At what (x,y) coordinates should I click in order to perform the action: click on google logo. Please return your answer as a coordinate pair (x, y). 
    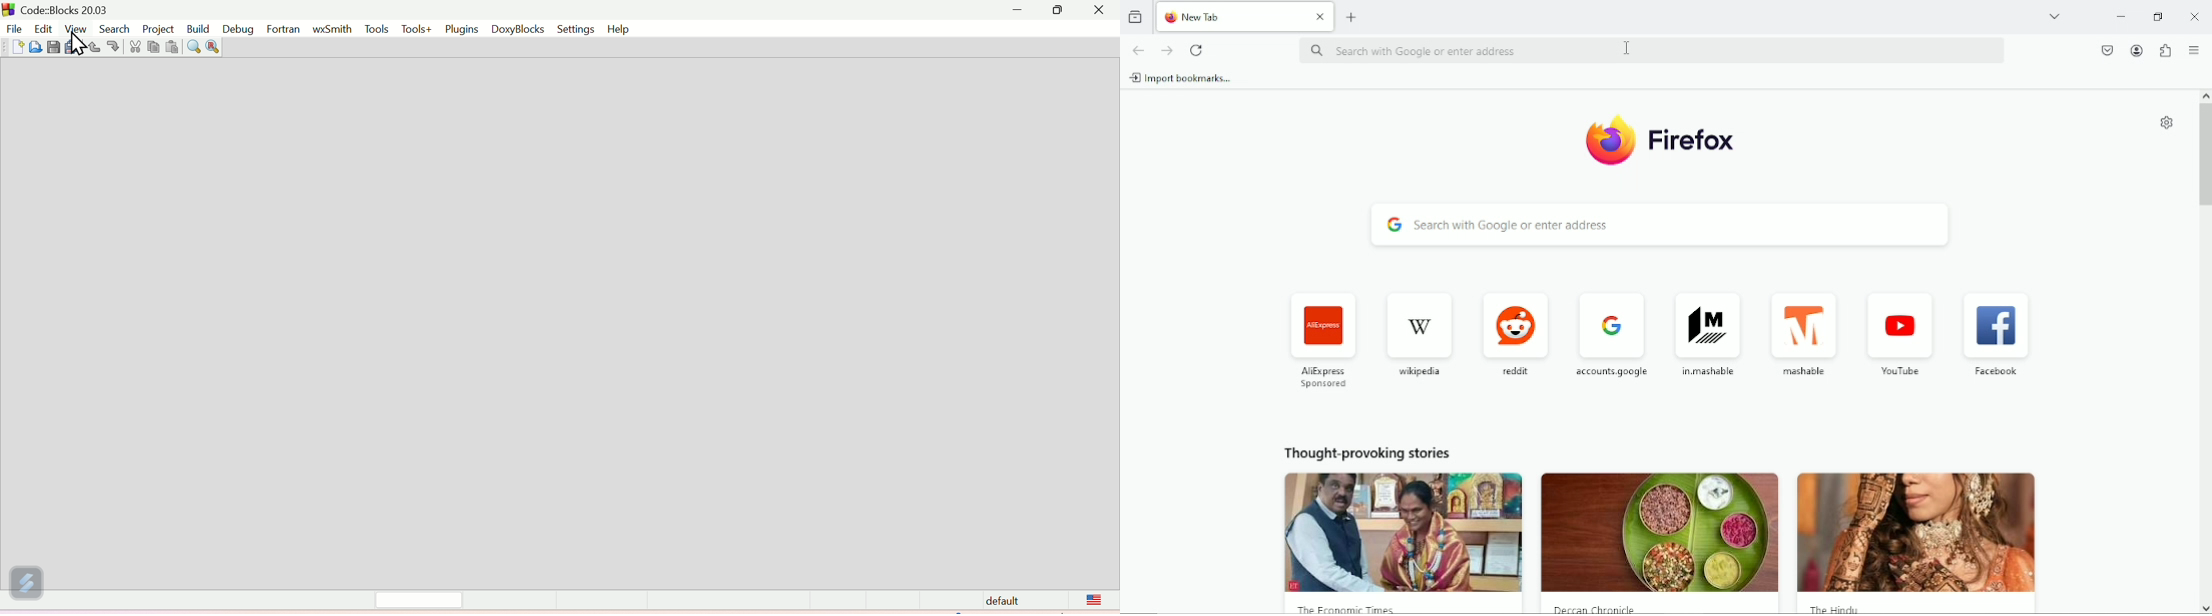
    Looking at the image, I should click on (1393, 225).